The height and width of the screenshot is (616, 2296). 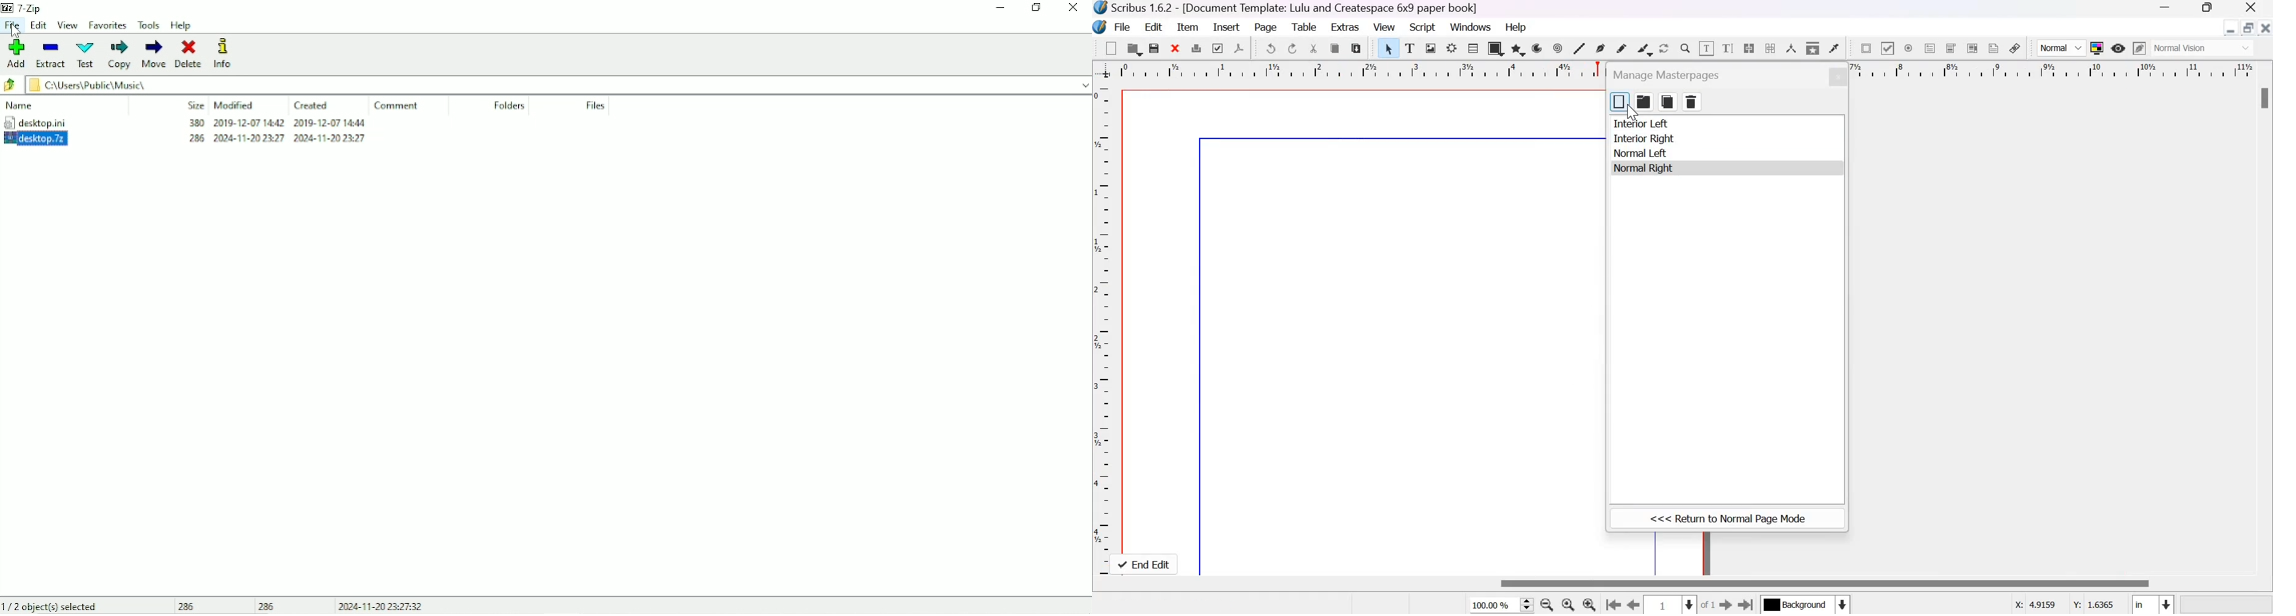 What do you see at coordinates (1472, 26) in the screenshot?
I see `Windows` at bounding box center [1472, 26].